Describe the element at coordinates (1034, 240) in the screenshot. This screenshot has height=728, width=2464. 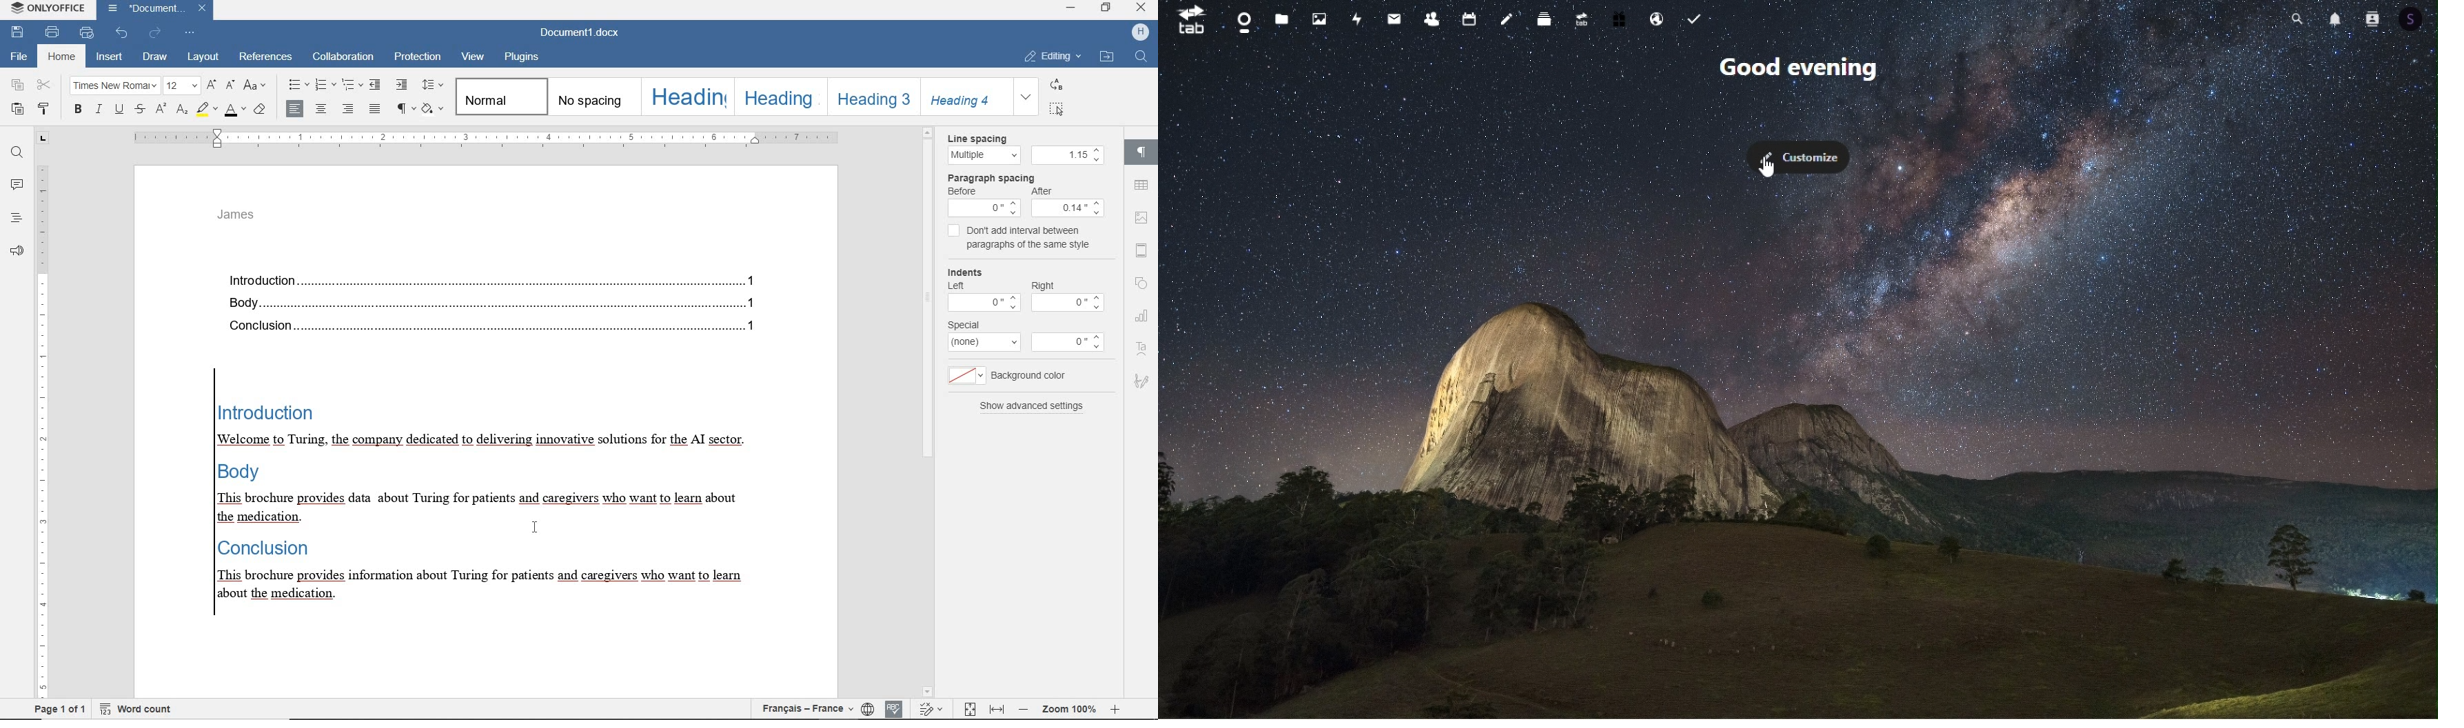
I see `don't add interval between paragraphs of the same style` at that location.